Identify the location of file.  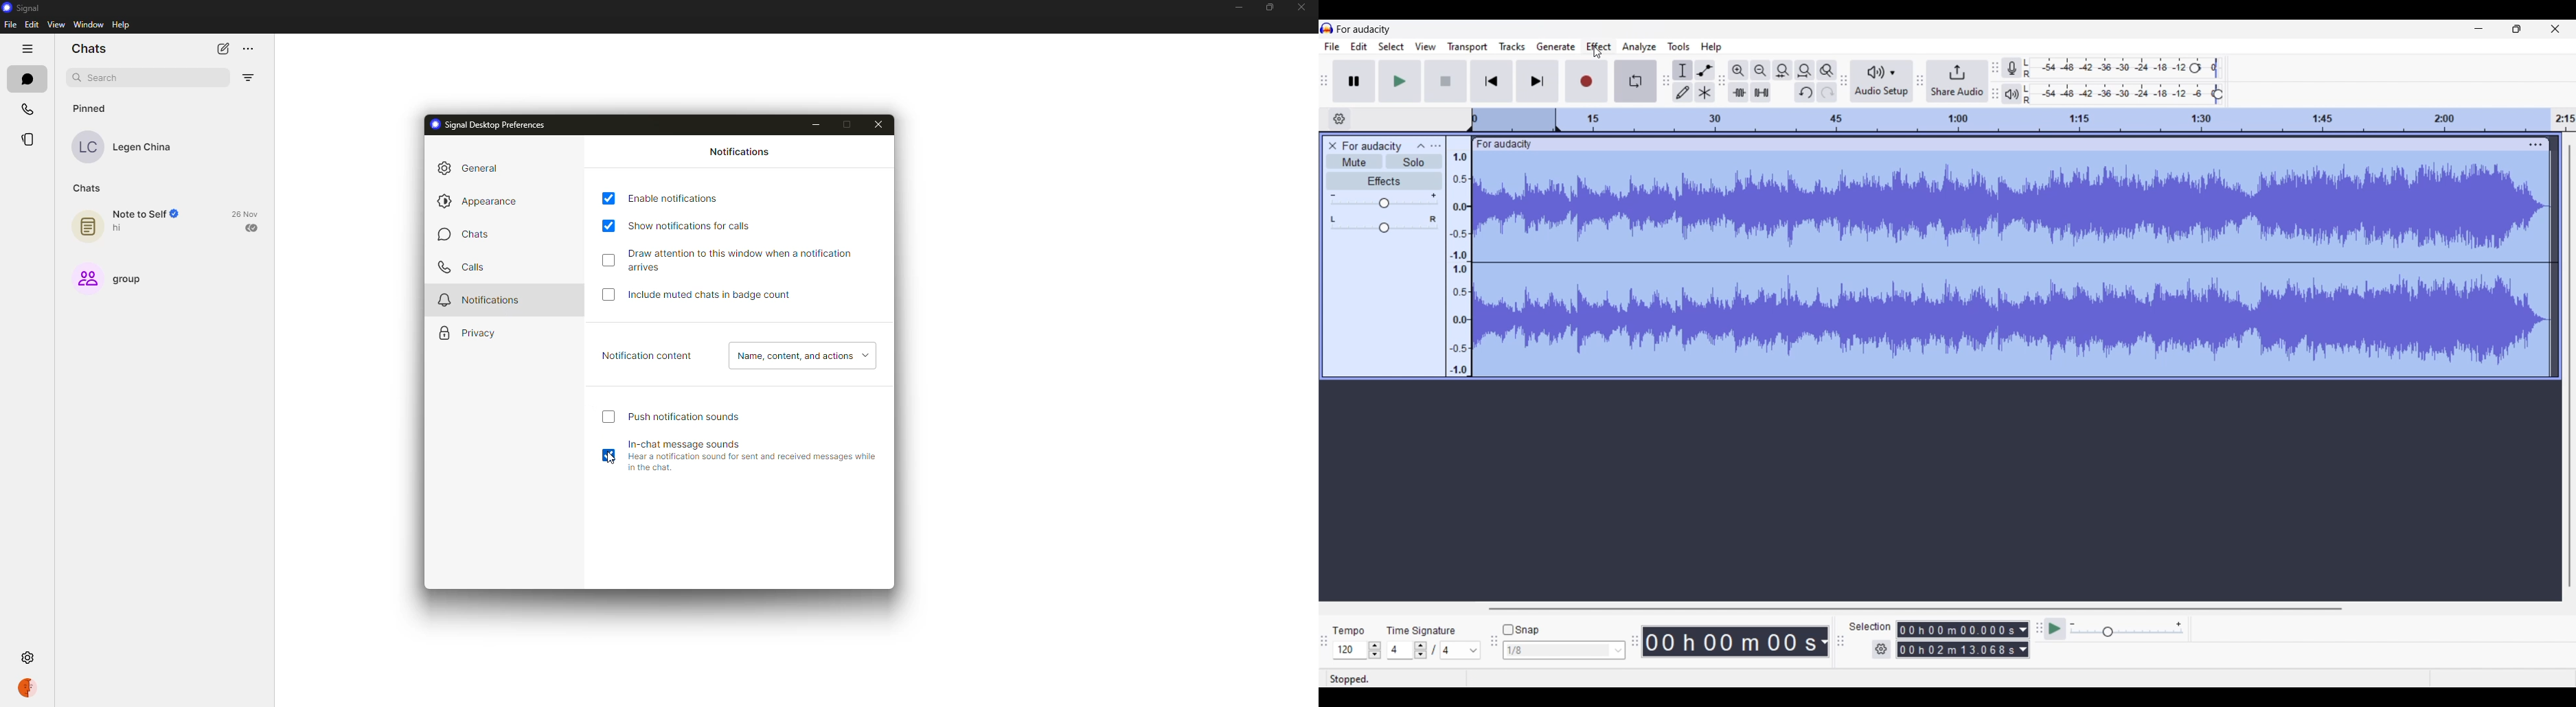
(10, 25).